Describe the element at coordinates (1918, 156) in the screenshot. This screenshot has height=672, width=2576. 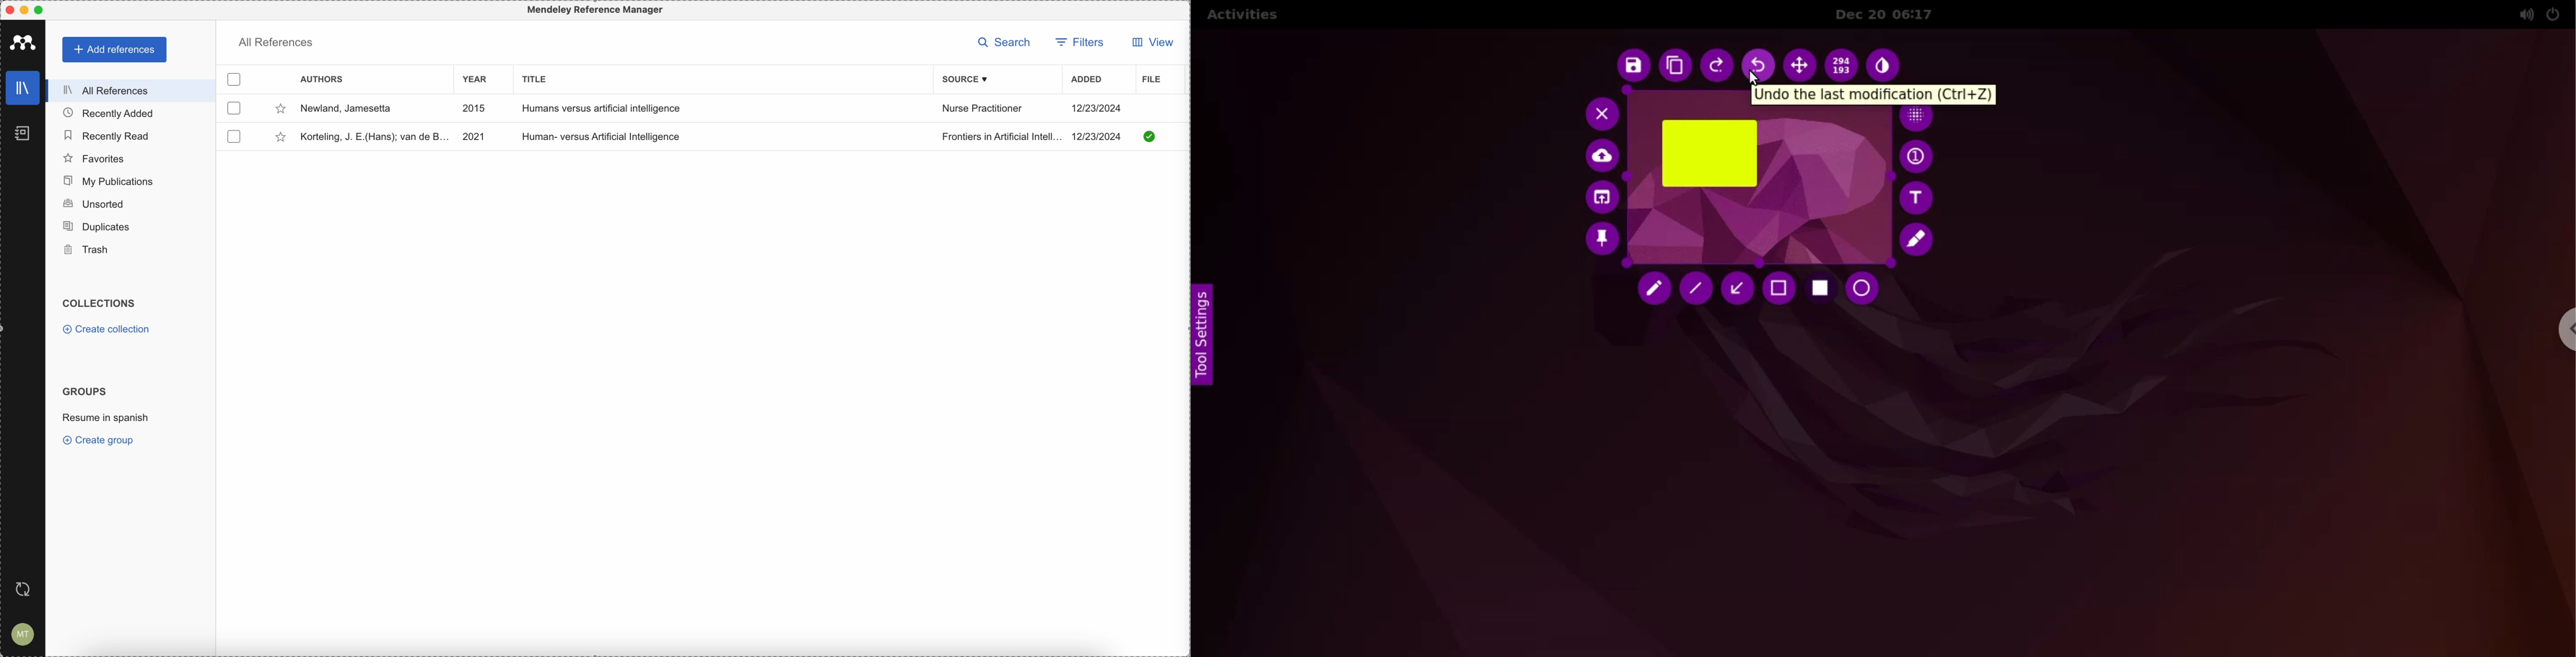
I see `auto increment` at that location.